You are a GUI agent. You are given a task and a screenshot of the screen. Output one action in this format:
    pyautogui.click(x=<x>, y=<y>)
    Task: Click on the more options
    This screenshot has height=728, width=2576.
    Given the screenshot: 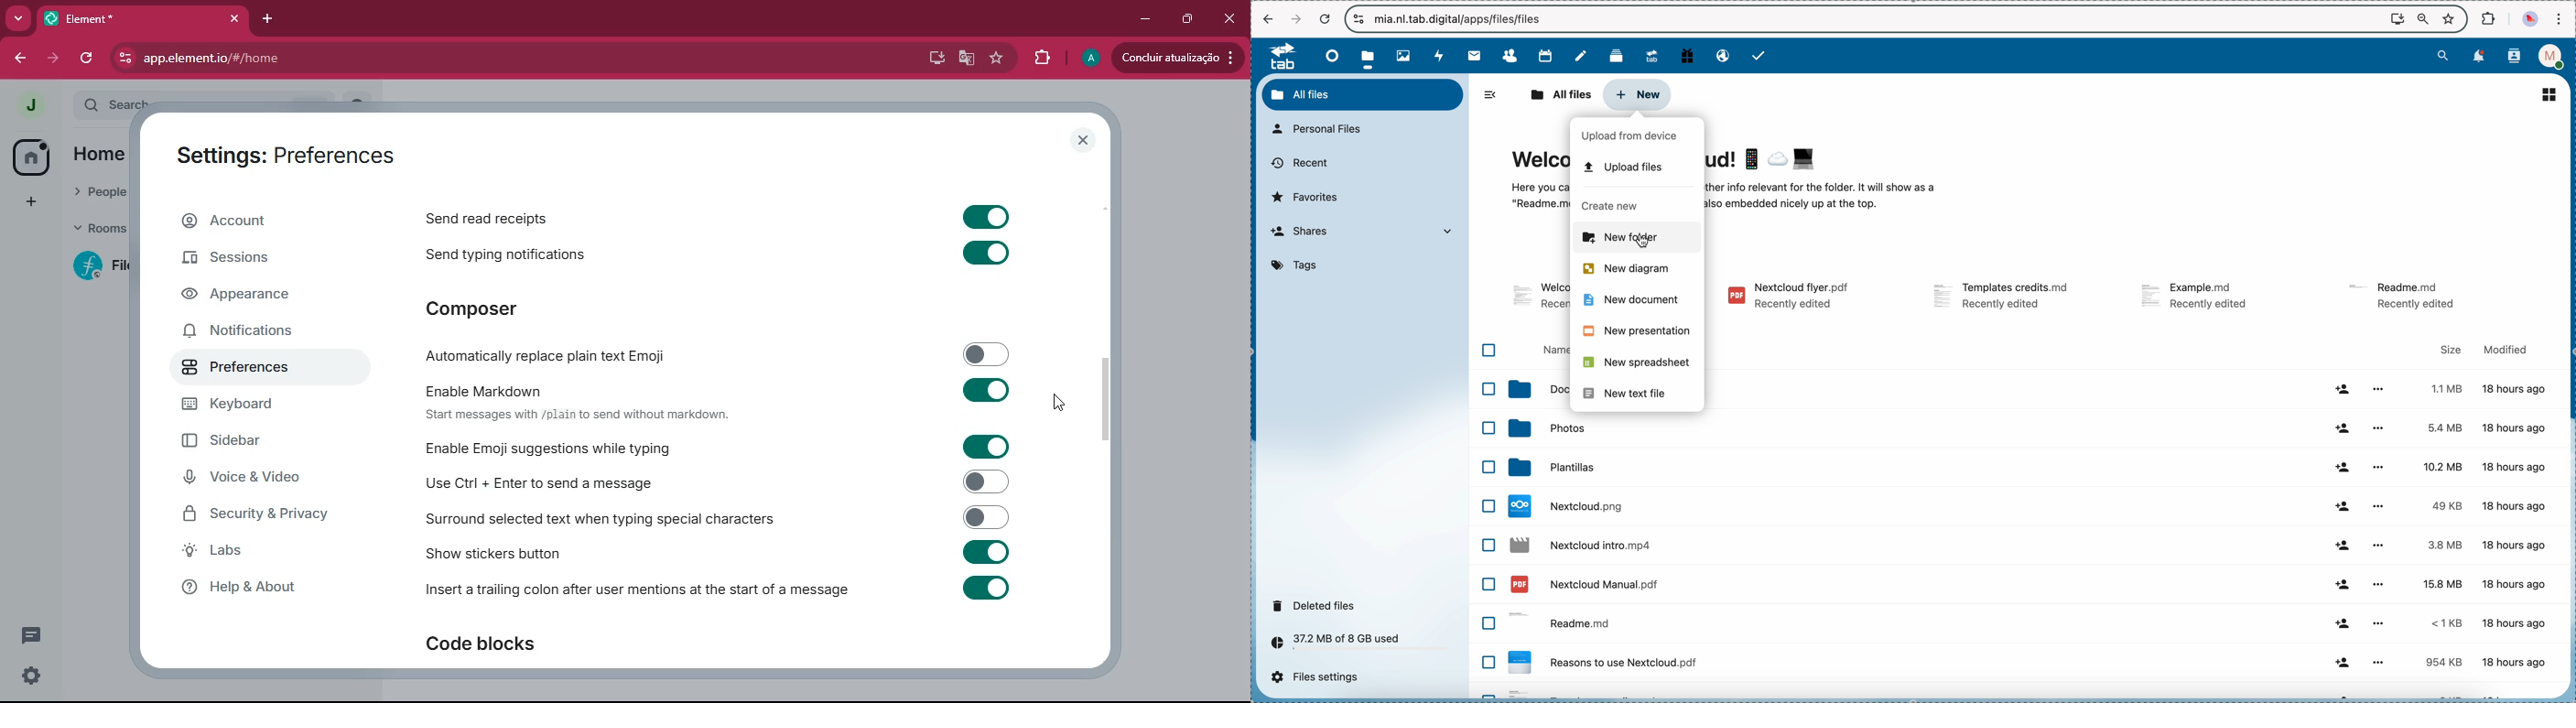 What is the action you would take?
    pyautogui.click(x=2377, y=467)
    